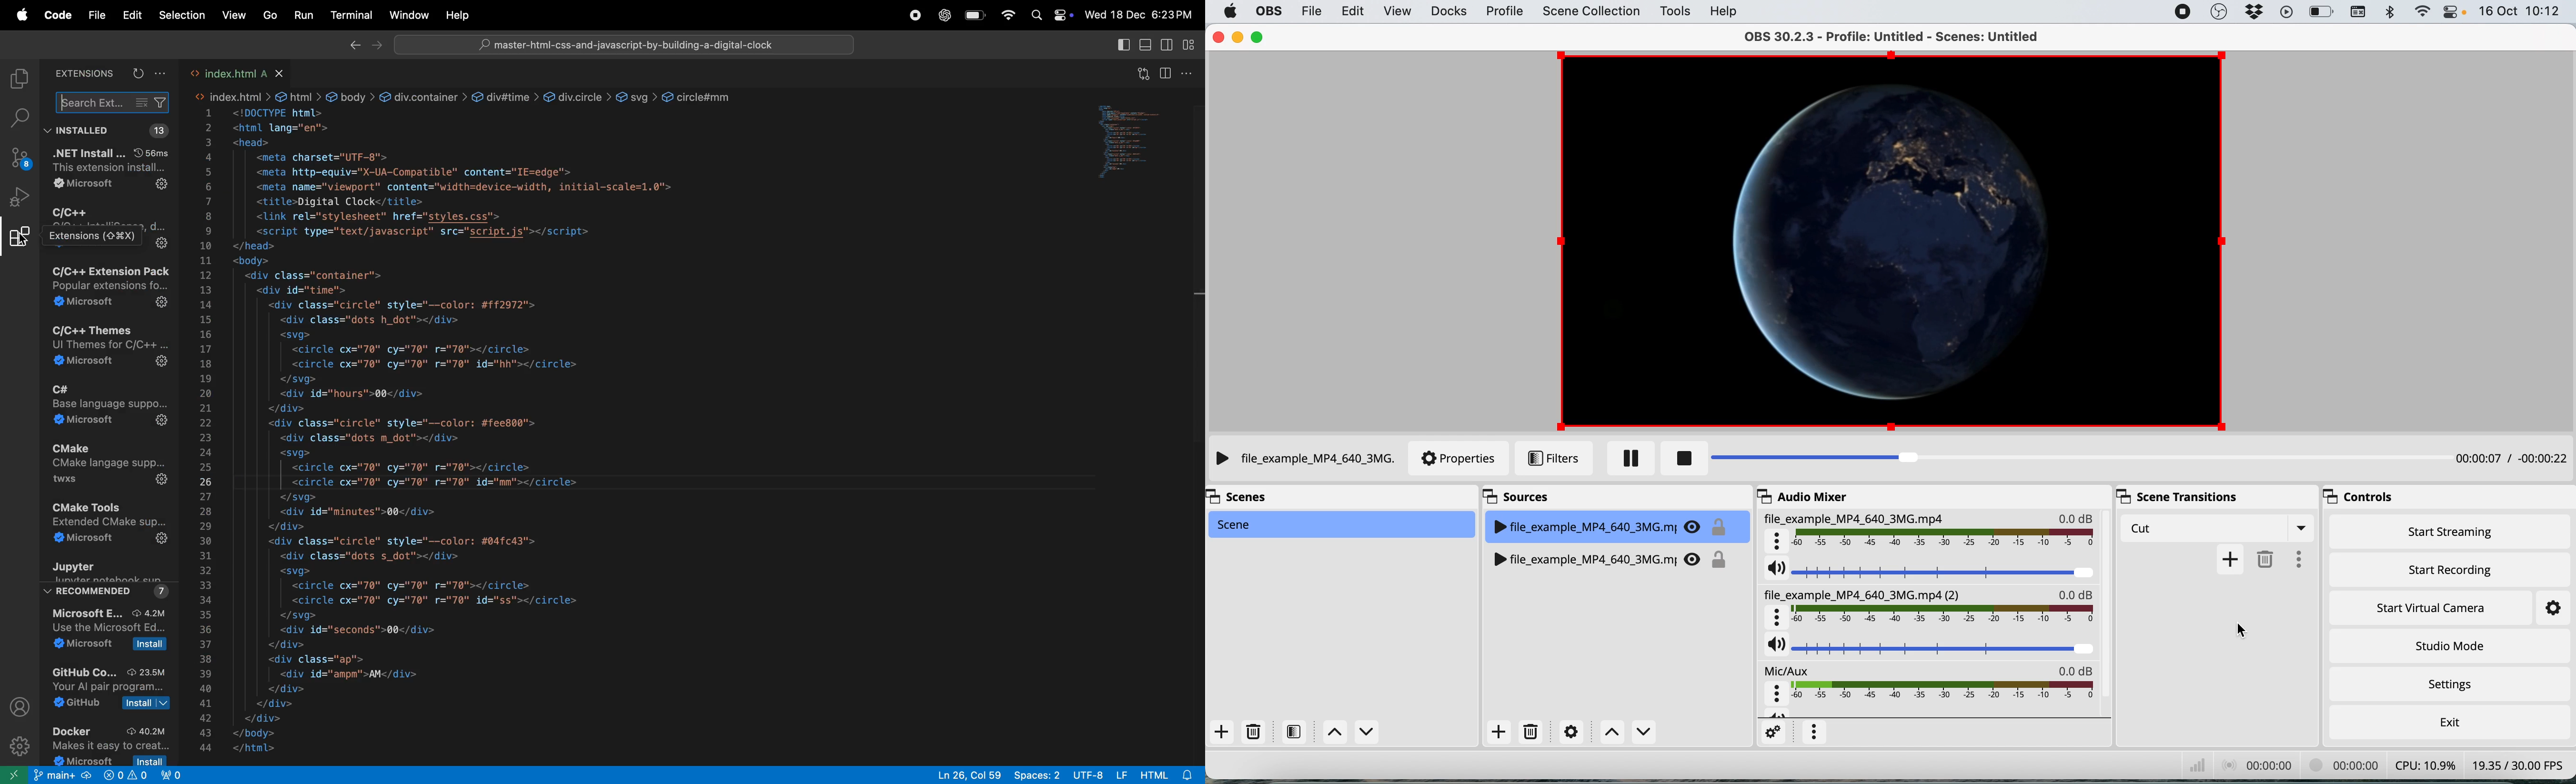 The height and width of the screenshot is (784, 2576). Describe the element at coordinates (1355, 10) in the screenshot. I see `edit` at that location.